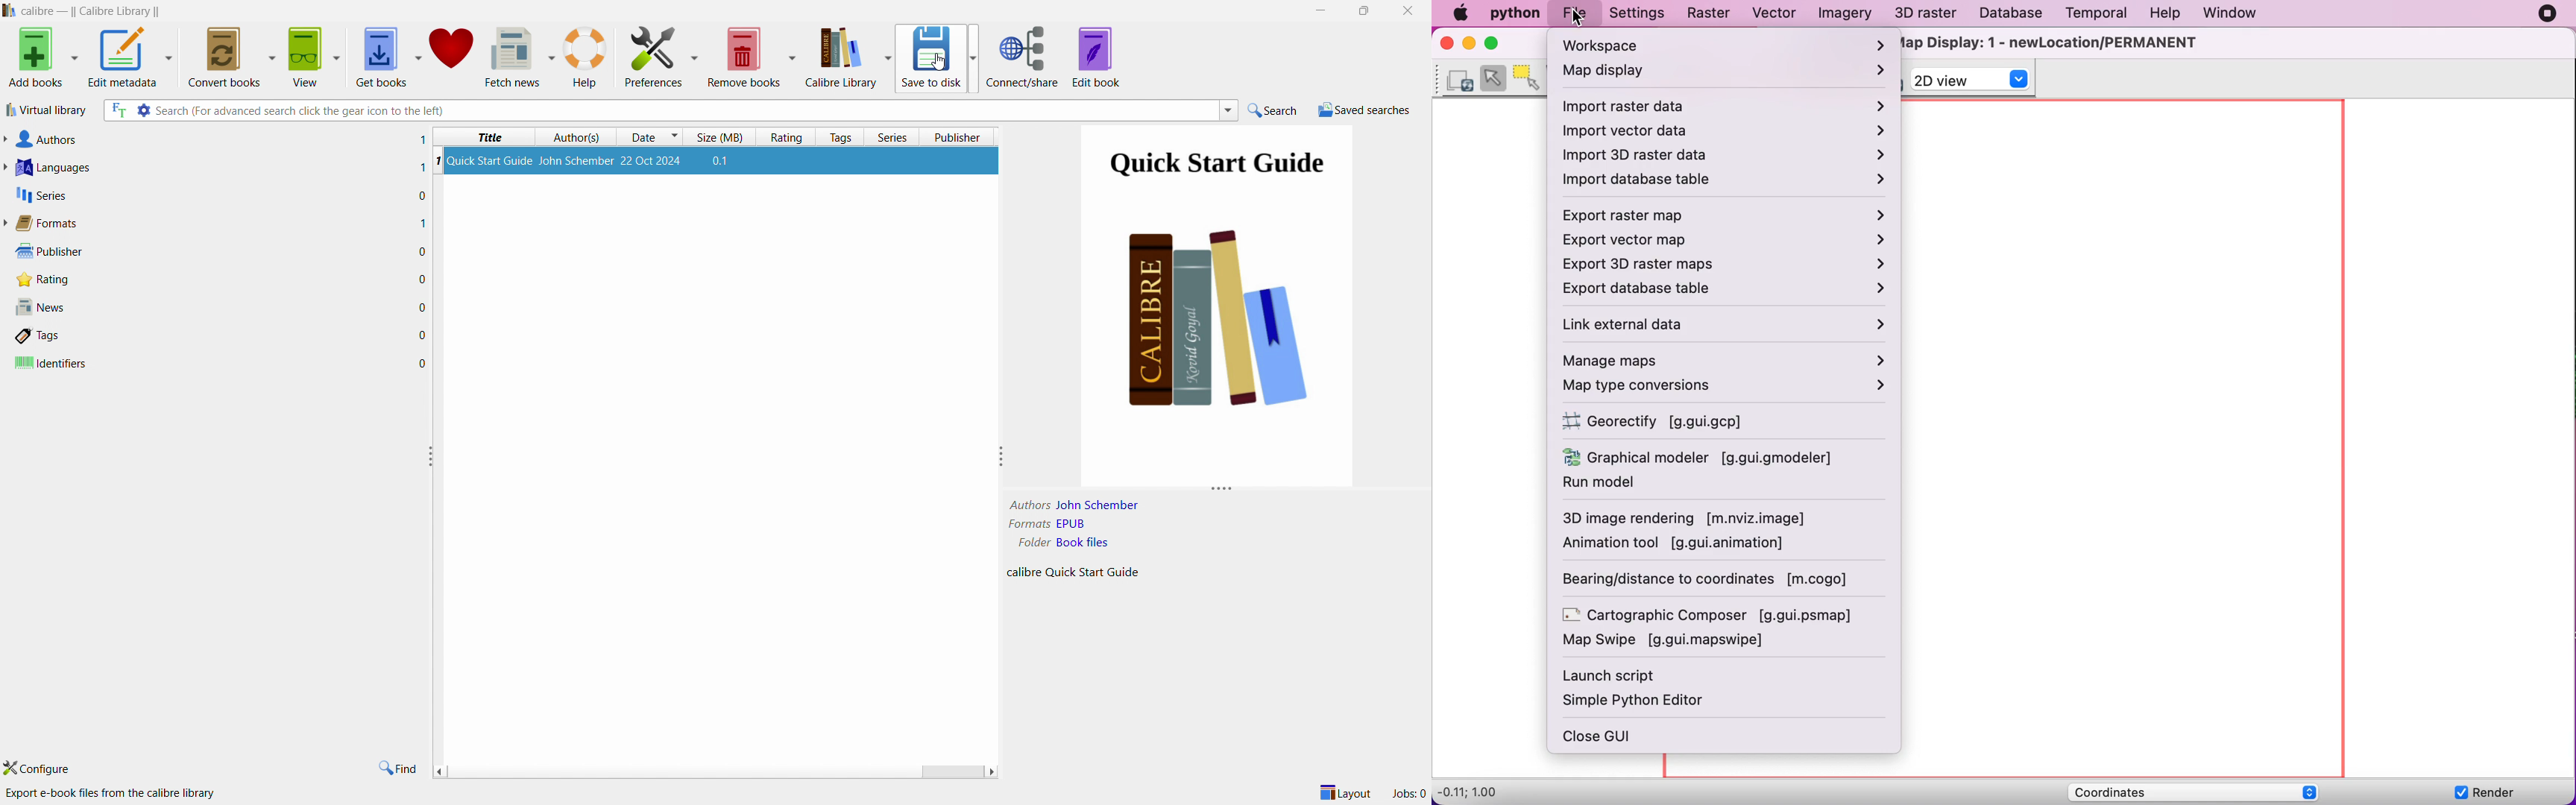 The image size is (2576, 812). What do you see at coordinates (722, 136) in the screenshot?
I see `size (MB)` at bounding box center [722, 136].